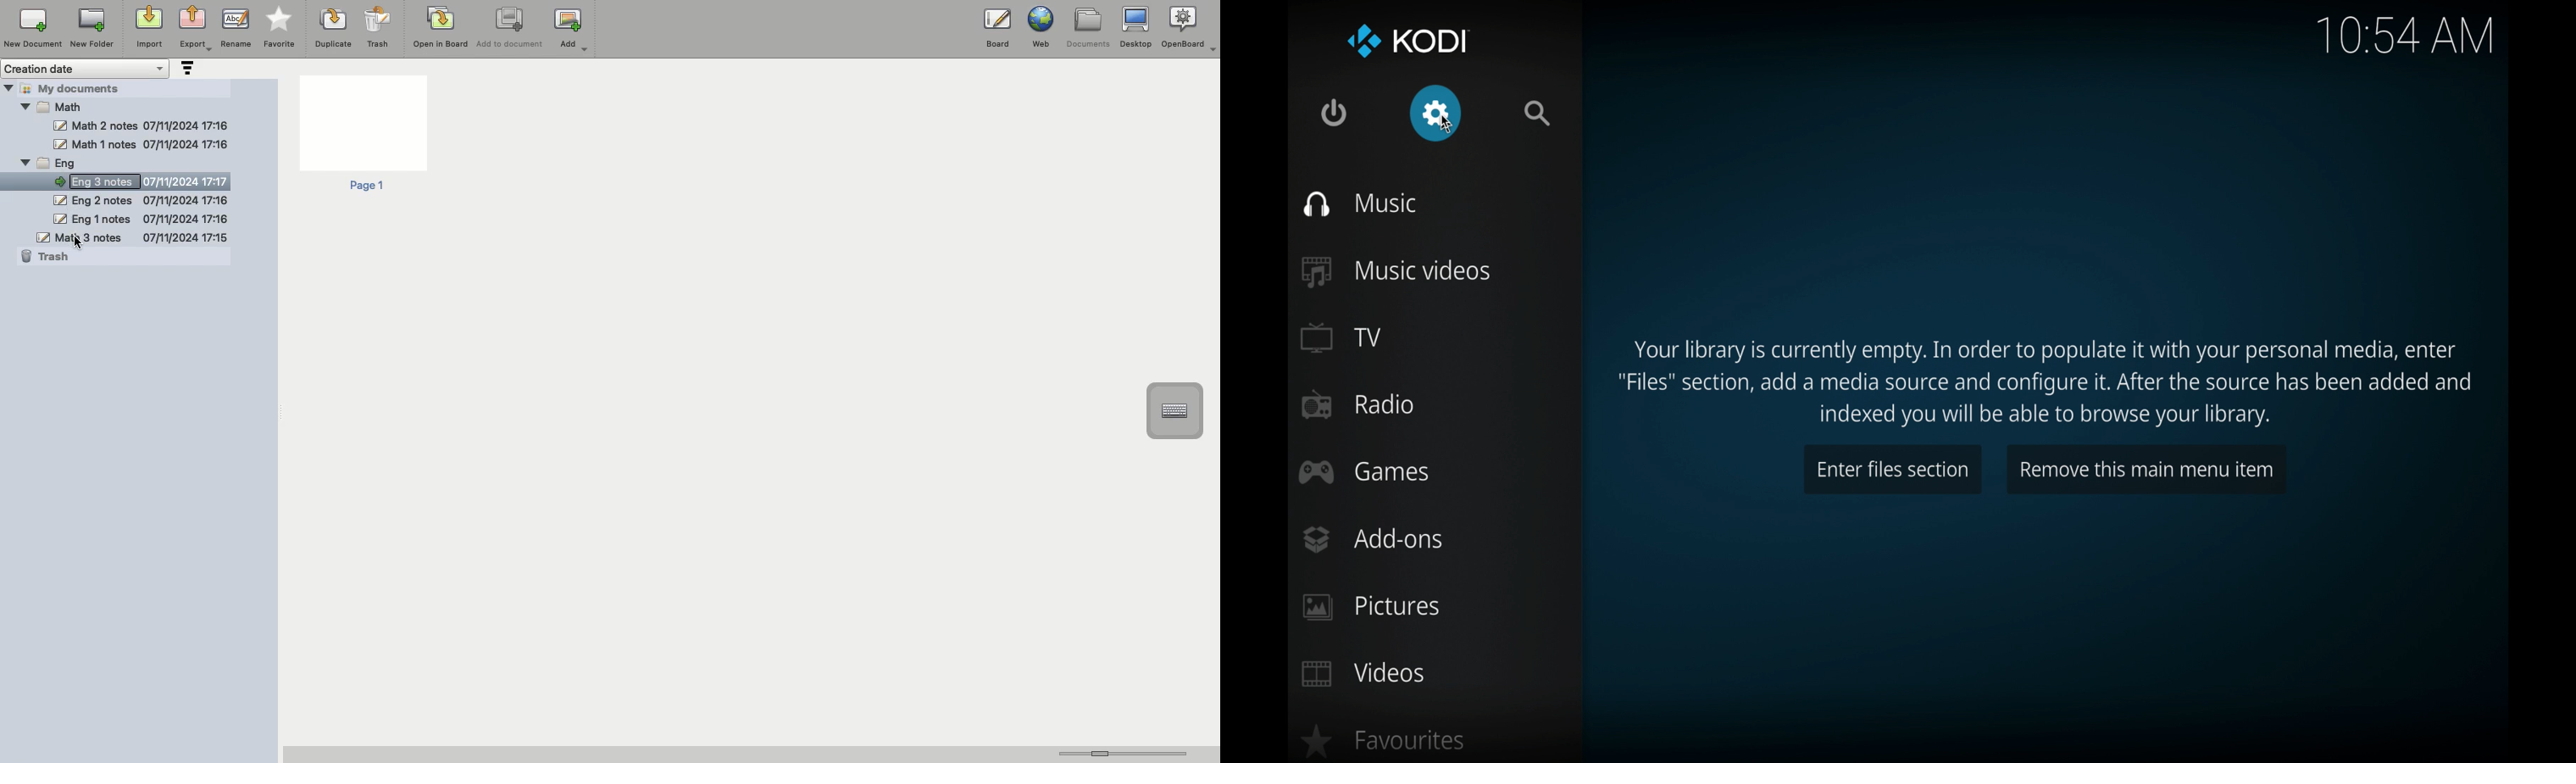 The width and height of the screenshot is (2576, 784). What do you see at coordinates (1364, 673) in the screenshot?
I see `videos` at bounding box center [1364, 673].